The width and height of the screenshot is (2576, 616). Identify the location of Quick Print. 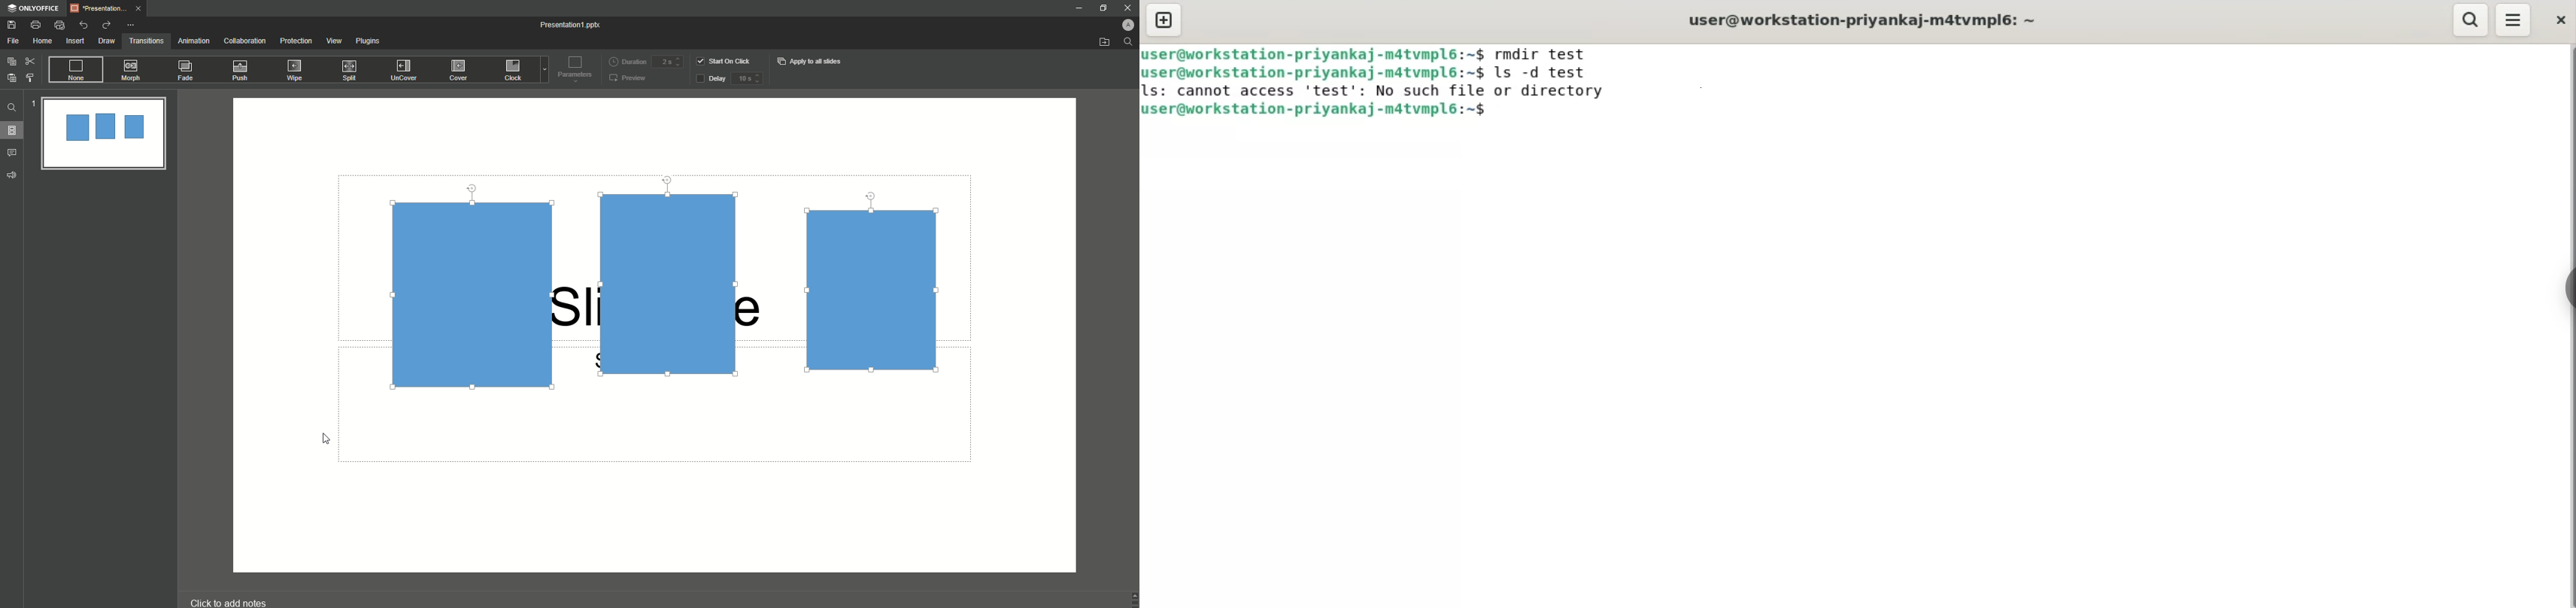
(60, 26).